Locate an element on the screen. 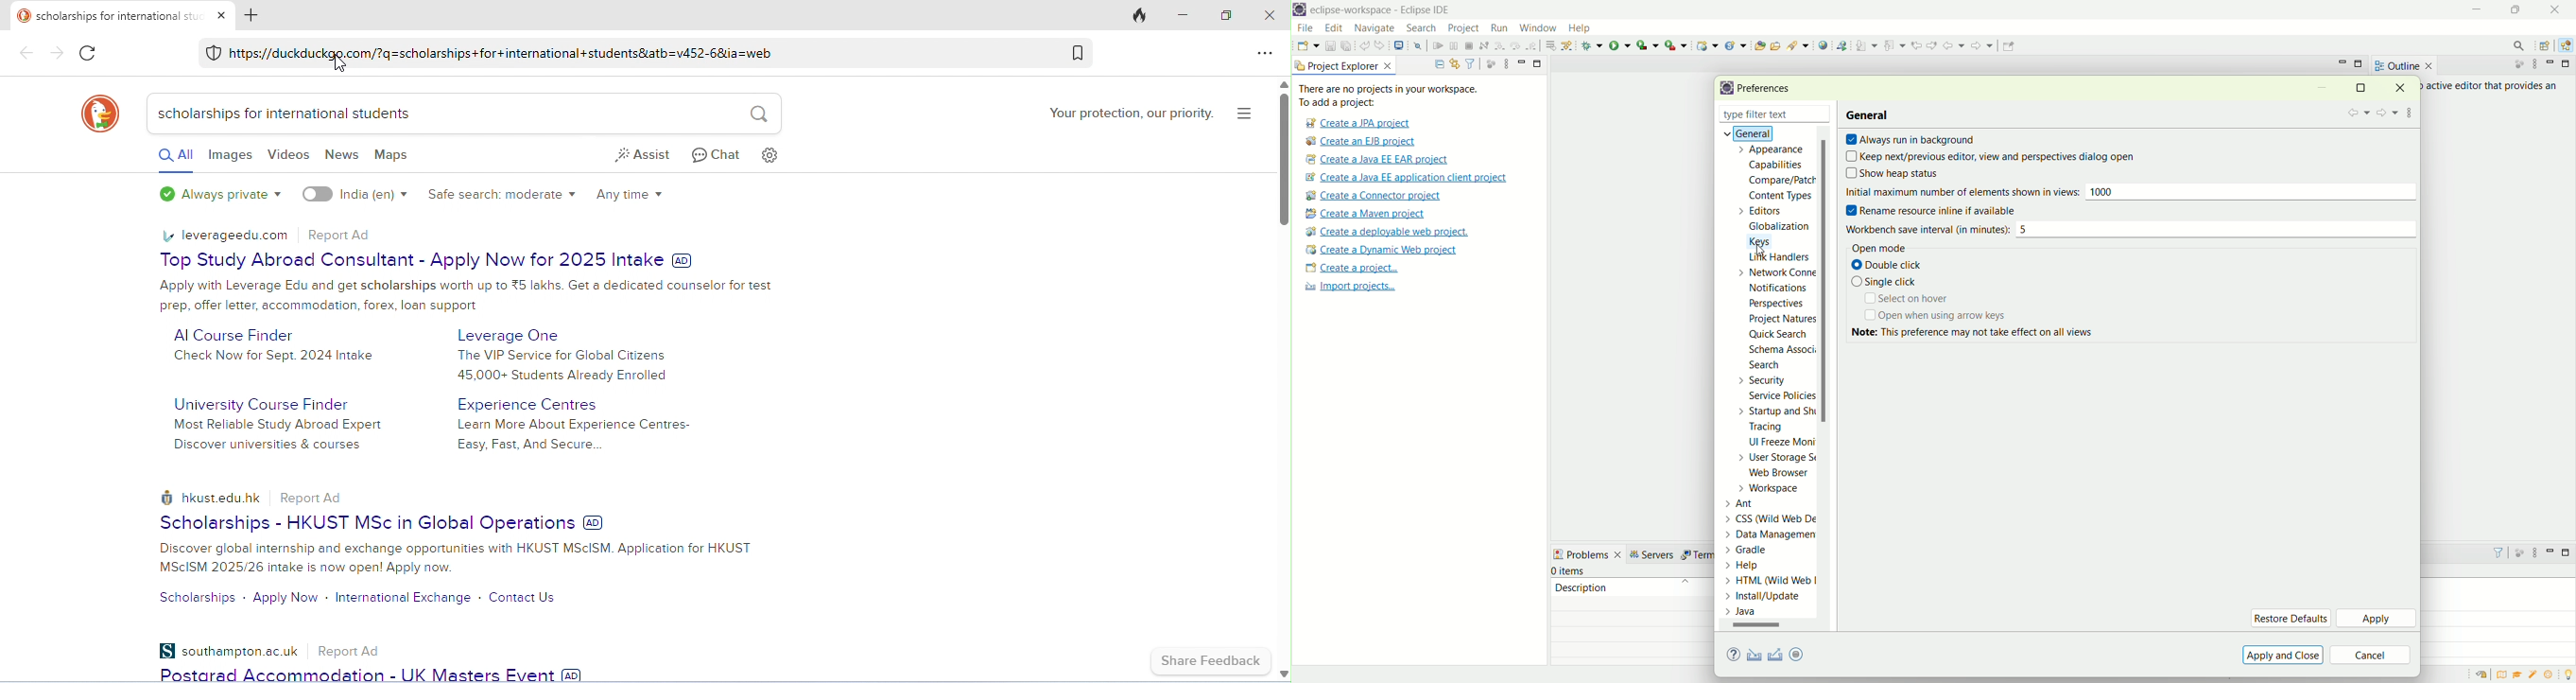 Image resolution: width=2576 pixels, height=700 pixels. edit is located at coordinates (1332, 29).